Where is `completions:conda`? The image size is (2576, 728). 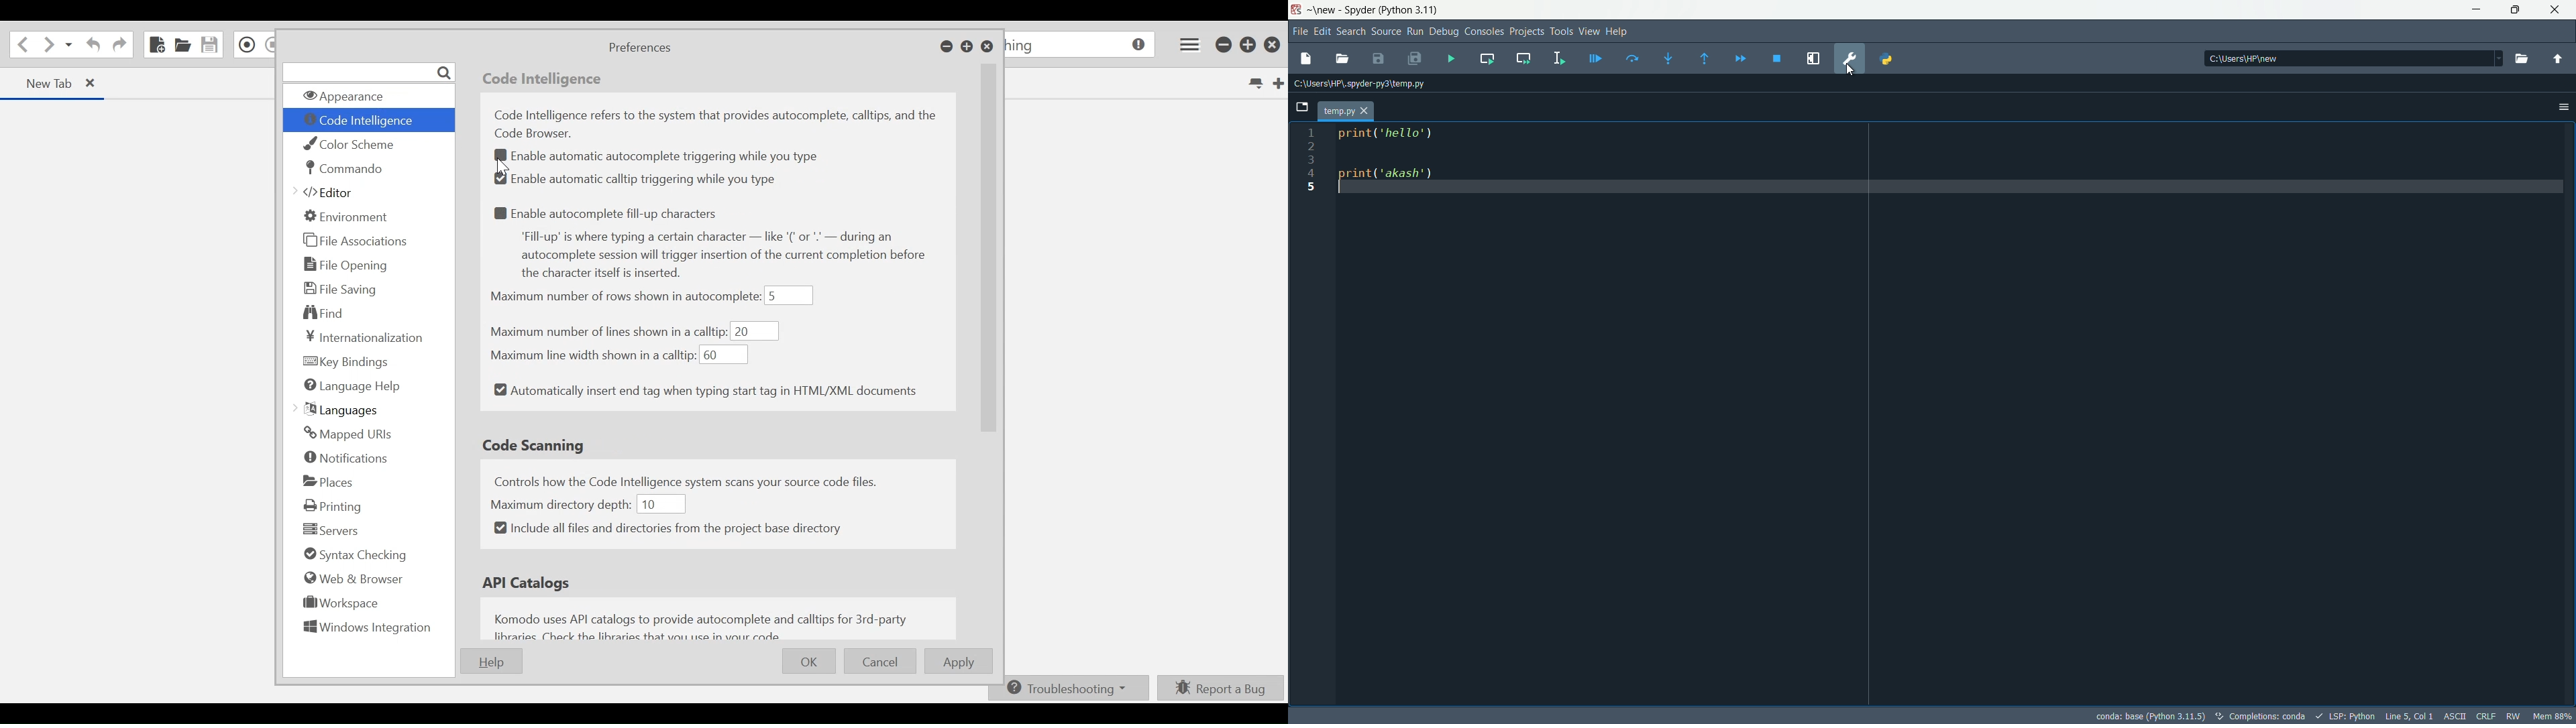
completions:conda is located at coordinates (2259, 717).